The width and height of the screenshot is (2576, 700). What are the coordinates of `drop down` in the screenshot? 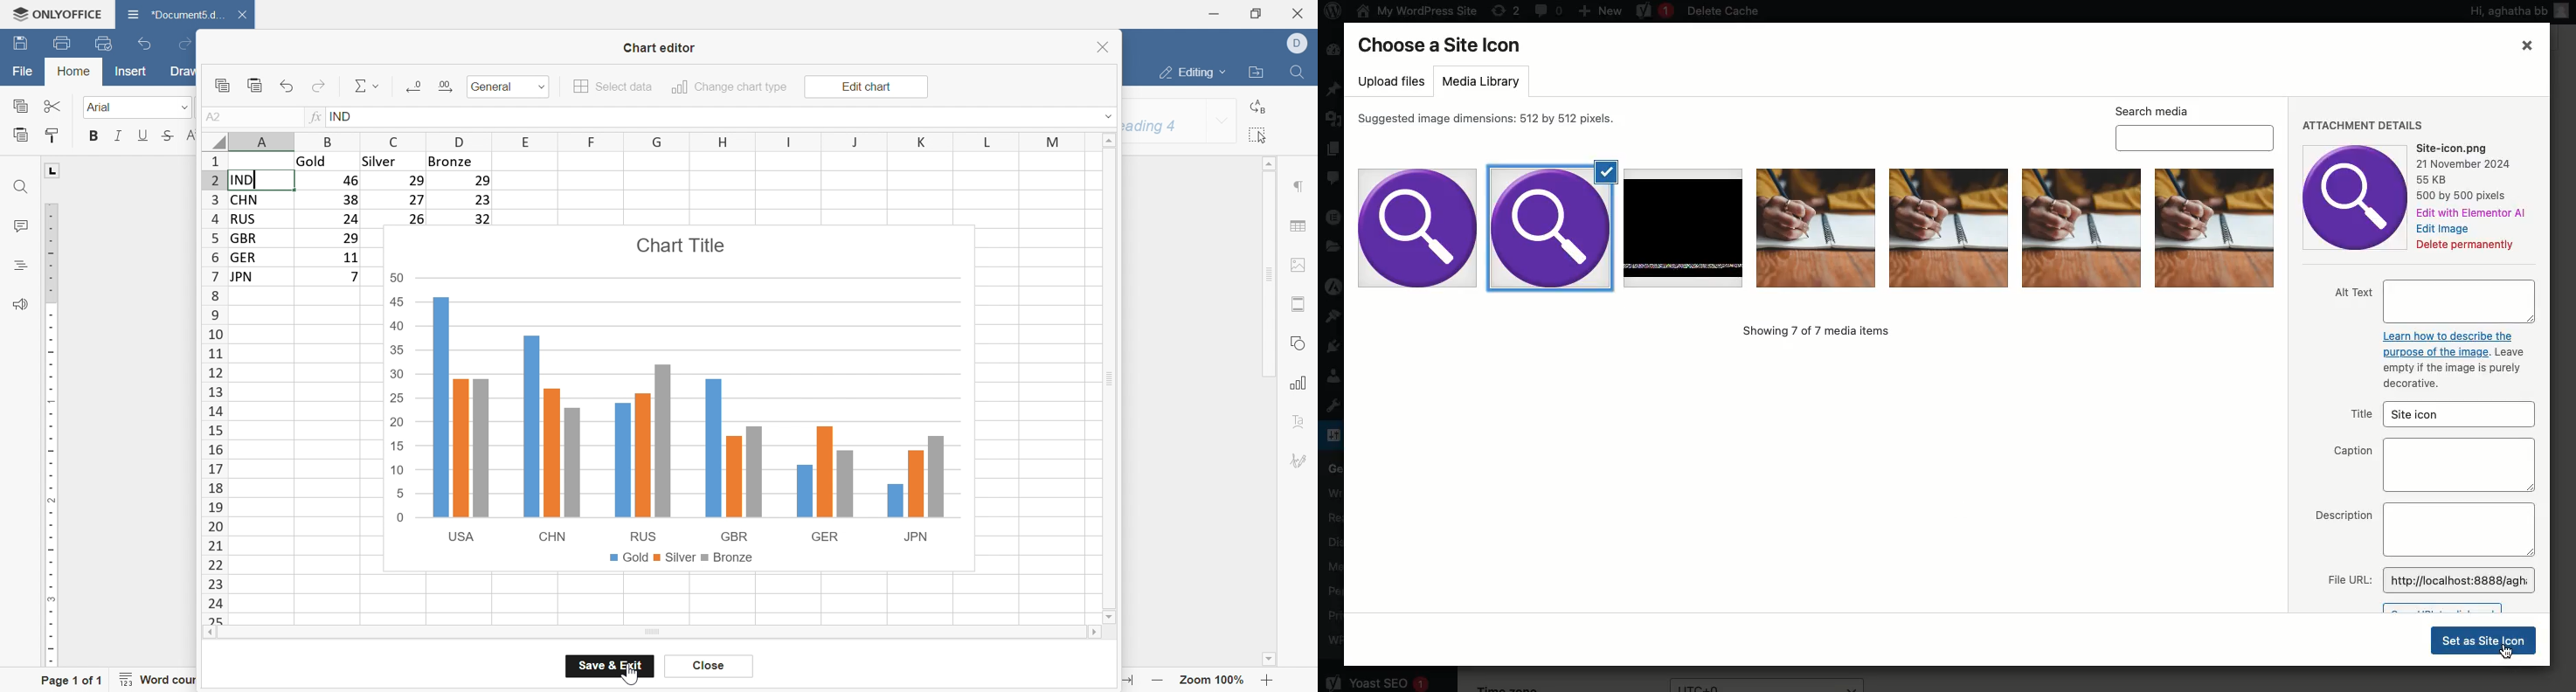 It's located at (1110, 115).